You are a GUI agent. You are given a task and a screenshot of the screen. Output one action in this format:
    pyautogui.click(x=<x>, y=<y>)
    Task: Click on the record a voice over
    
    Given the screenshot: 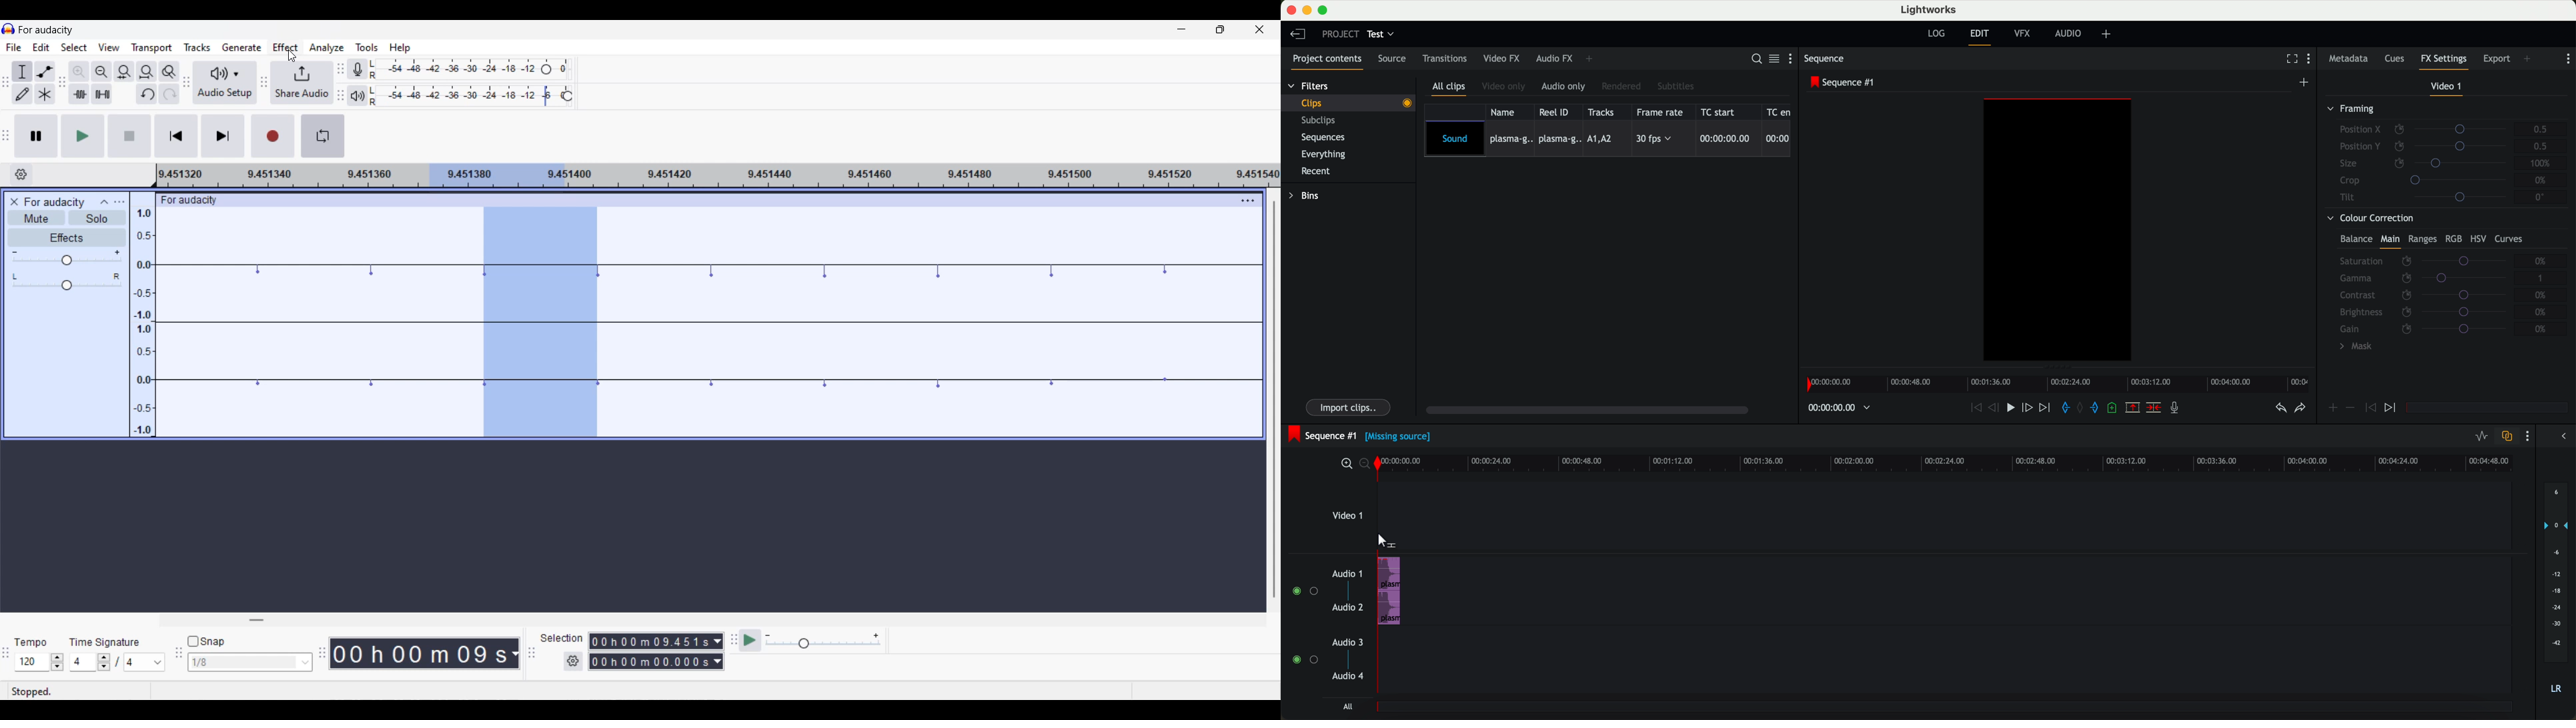 What is the action you would take?
    pyautogui.click(x=2178, y=409)
    